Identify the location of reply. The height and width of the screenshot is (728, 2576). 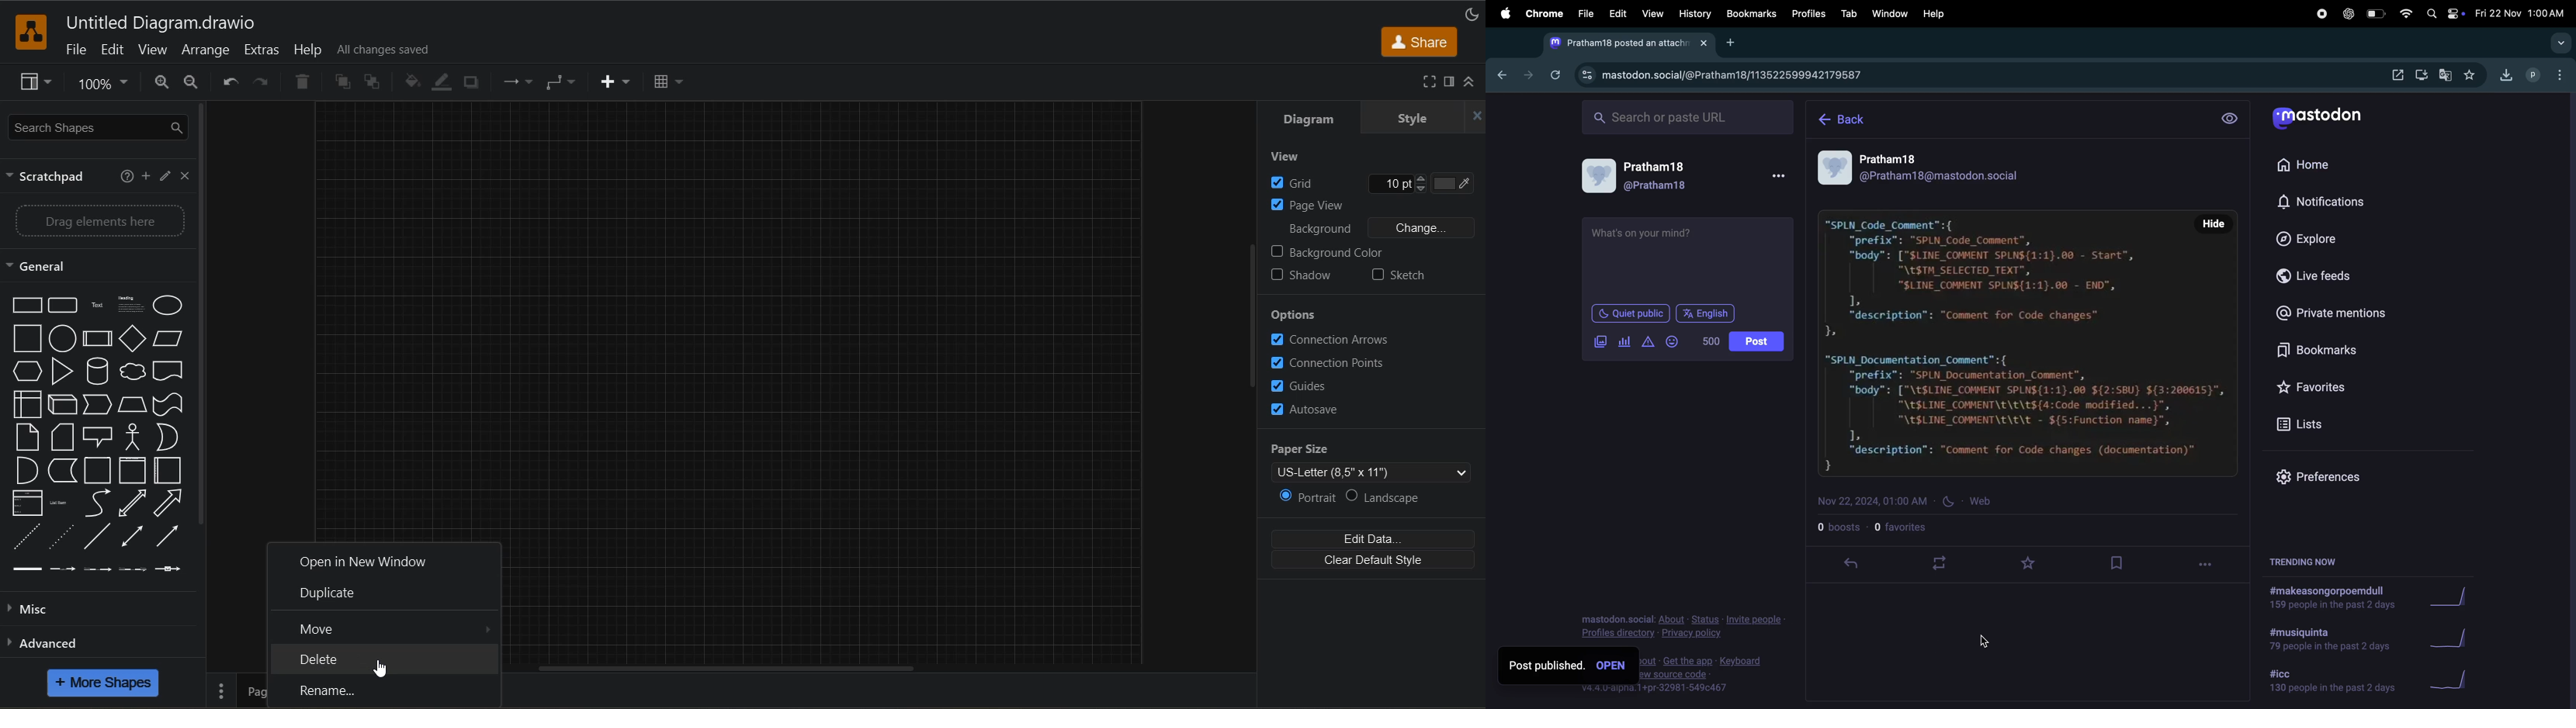
(1860, 565).